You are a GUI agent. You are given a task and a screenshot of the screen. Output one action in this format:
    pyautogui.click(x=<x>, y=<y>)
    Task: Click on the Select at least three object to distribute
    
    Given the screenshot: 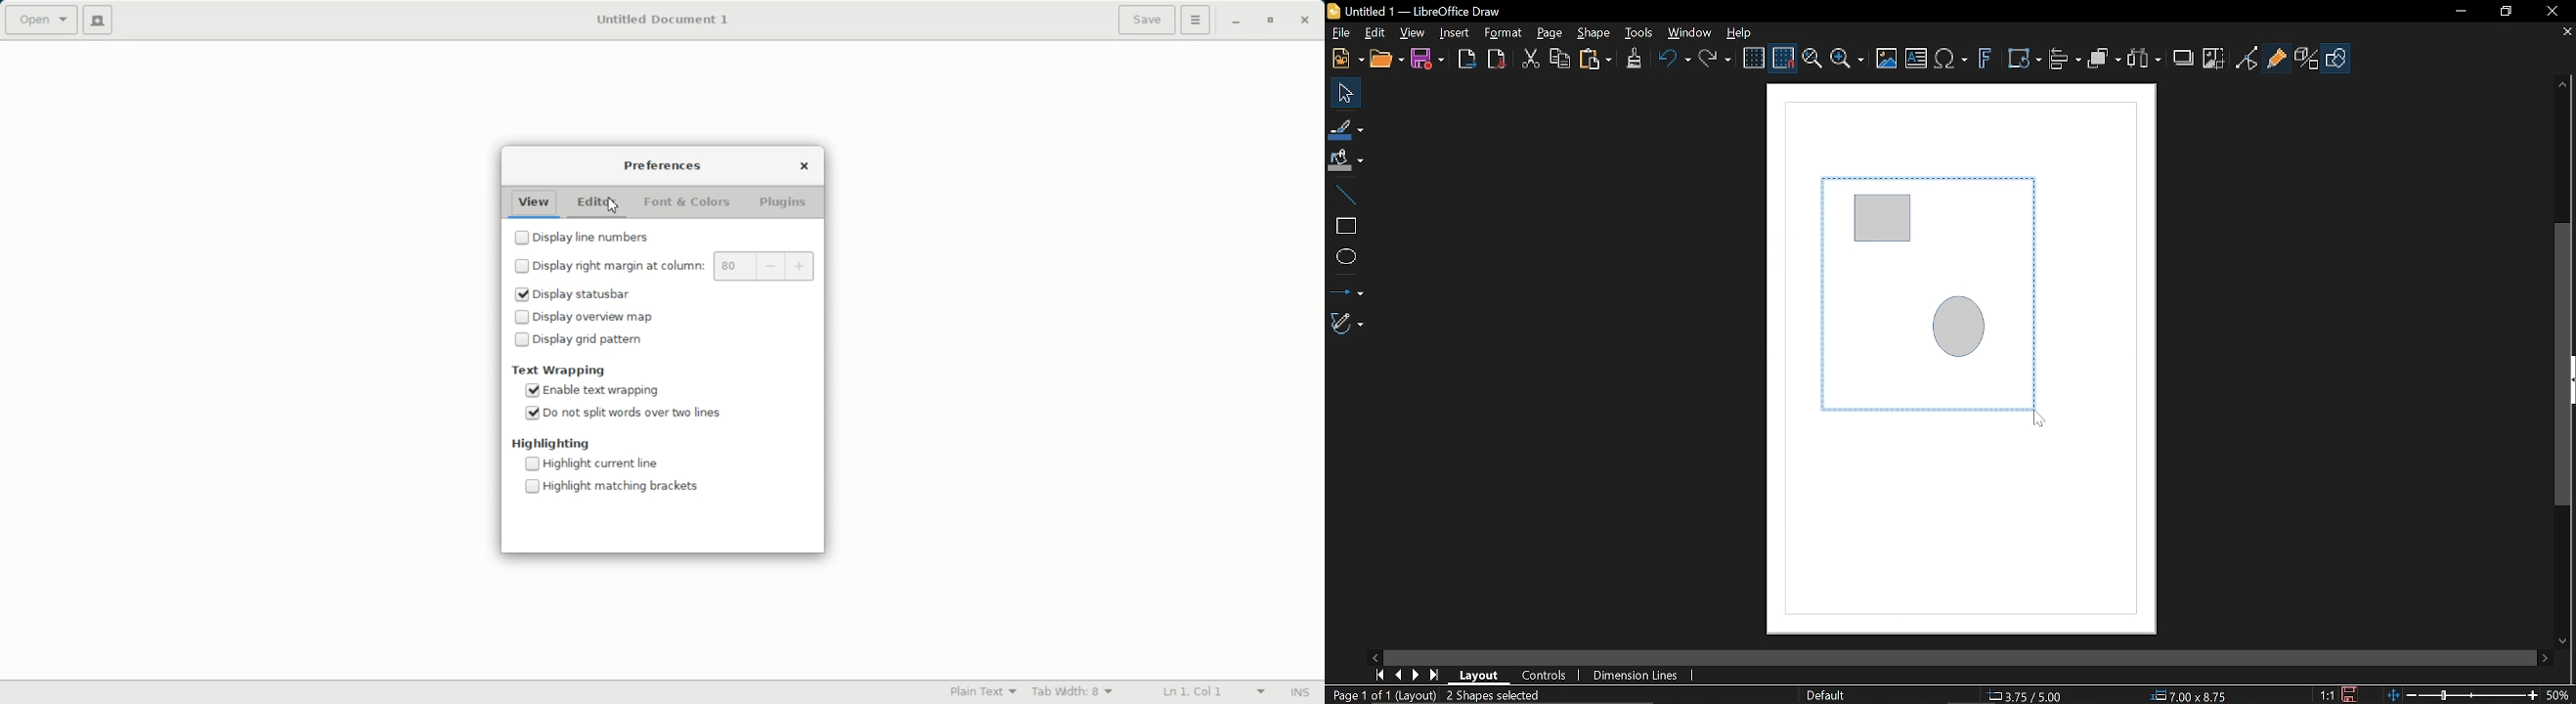 What is the action you would take?
    pyautogui.click(x=2145, y=61)
    